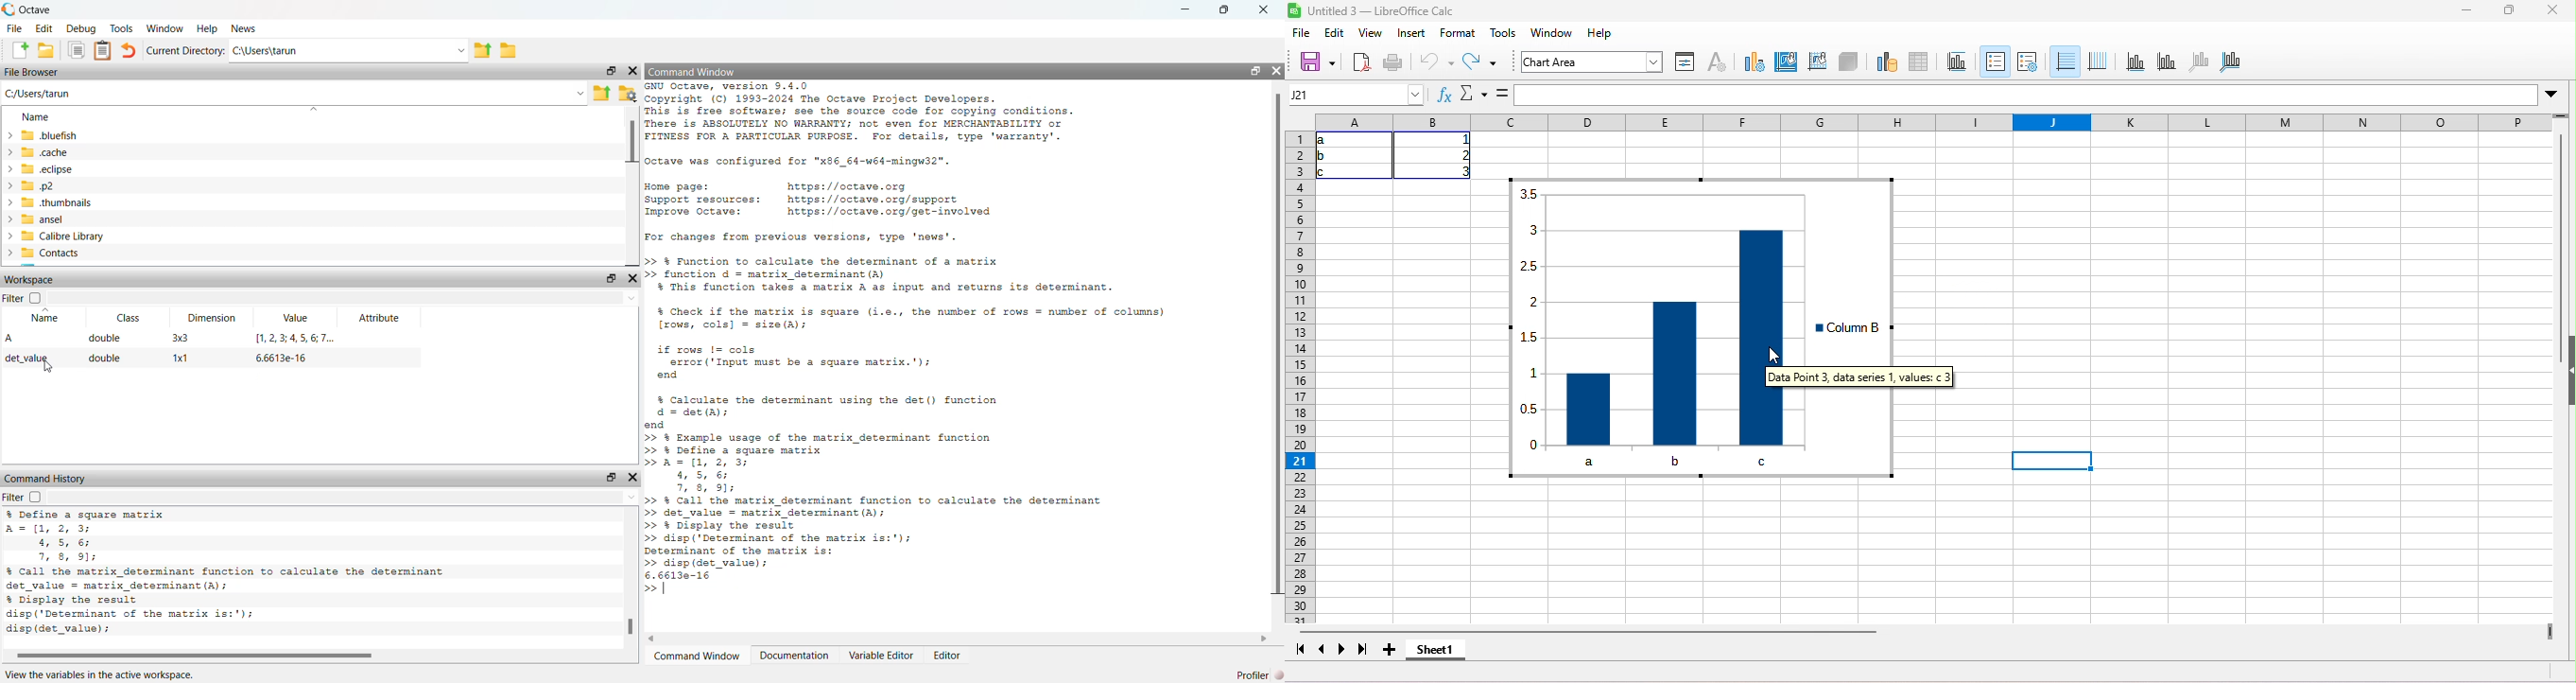 This screenshot has height=700, width=2576. Describe the element at coordinates (482, 50) in the screenshot. I see `one directory up` at that location.